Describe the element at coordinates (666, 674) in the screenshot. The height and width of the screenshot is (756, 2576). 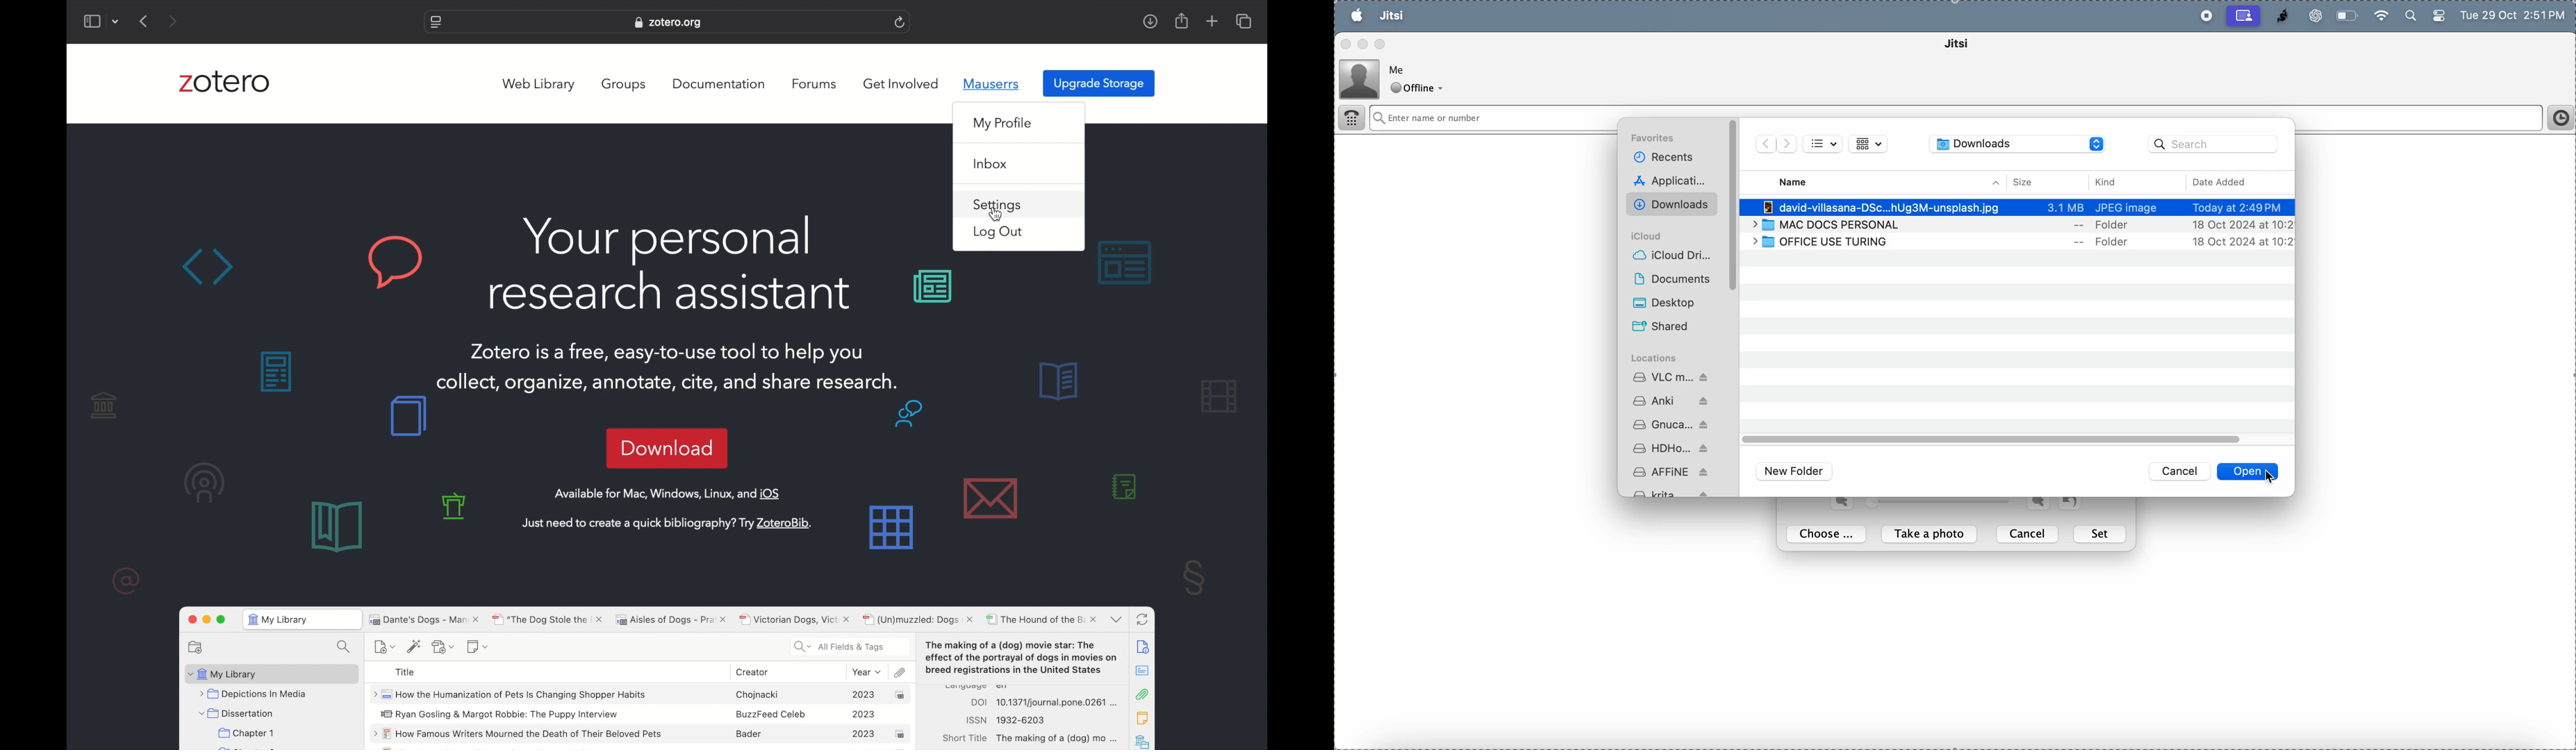
I see `zotero software preview` at that location.